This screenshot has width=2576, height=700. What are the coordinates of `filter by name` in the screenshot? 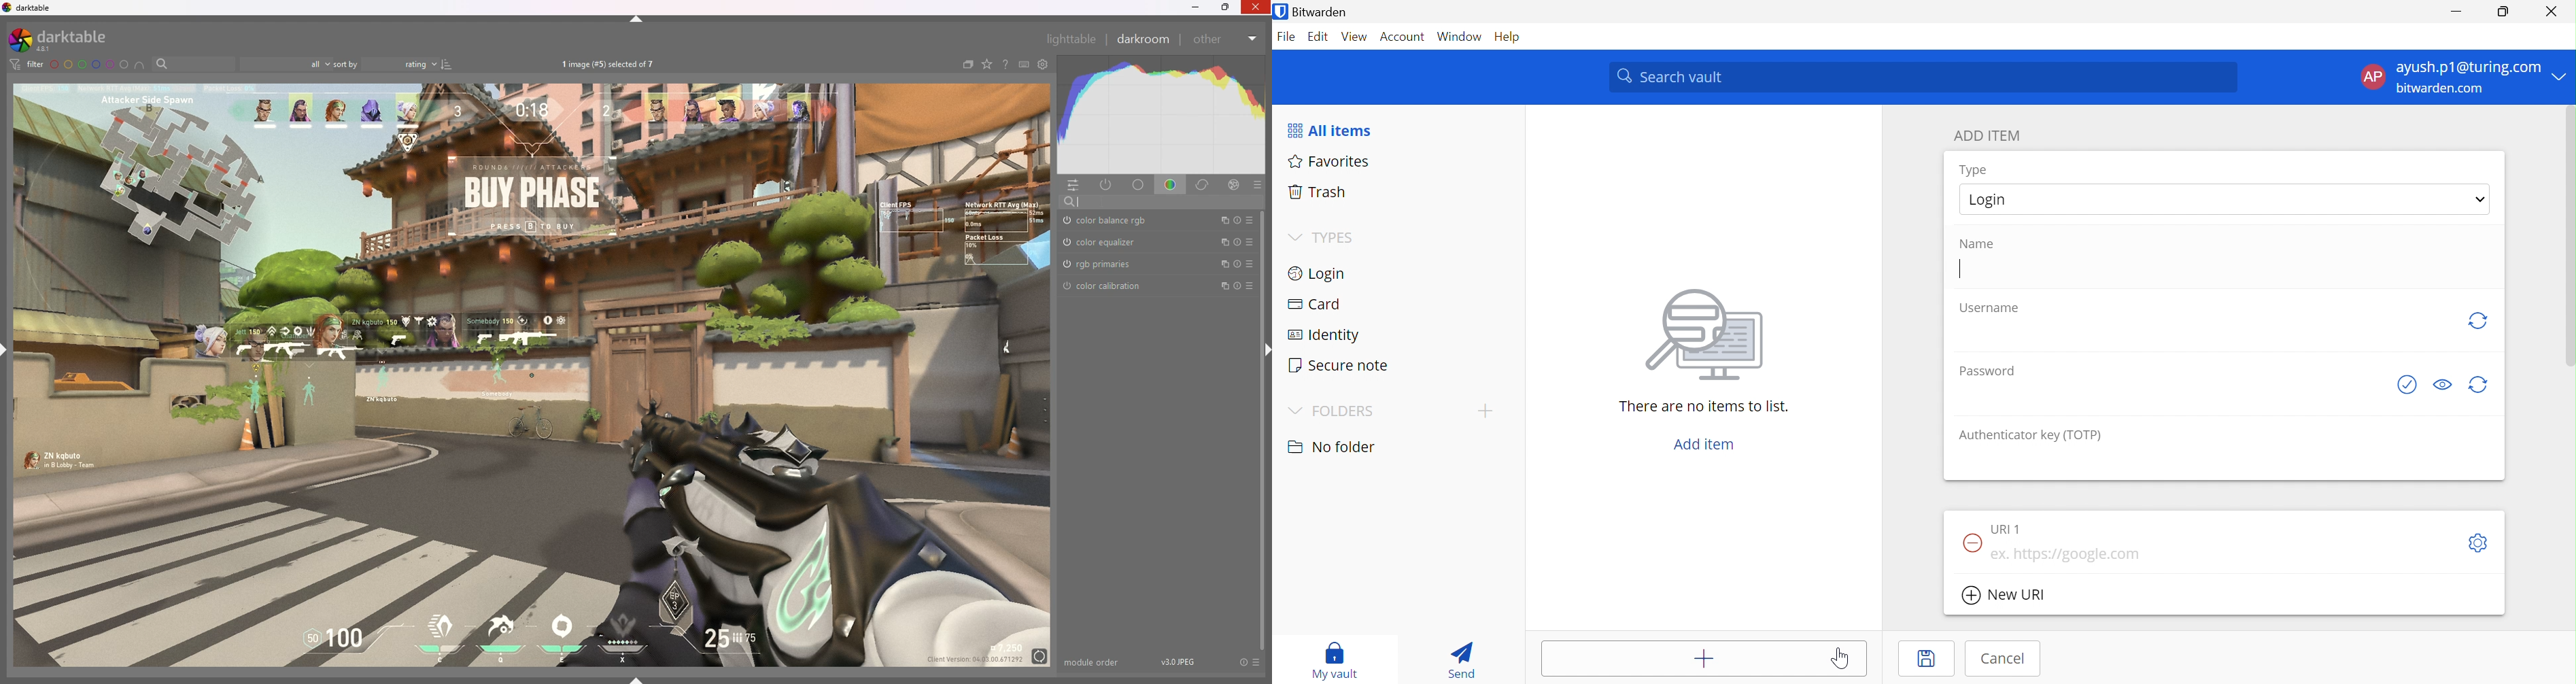 It's located at (194, 63).